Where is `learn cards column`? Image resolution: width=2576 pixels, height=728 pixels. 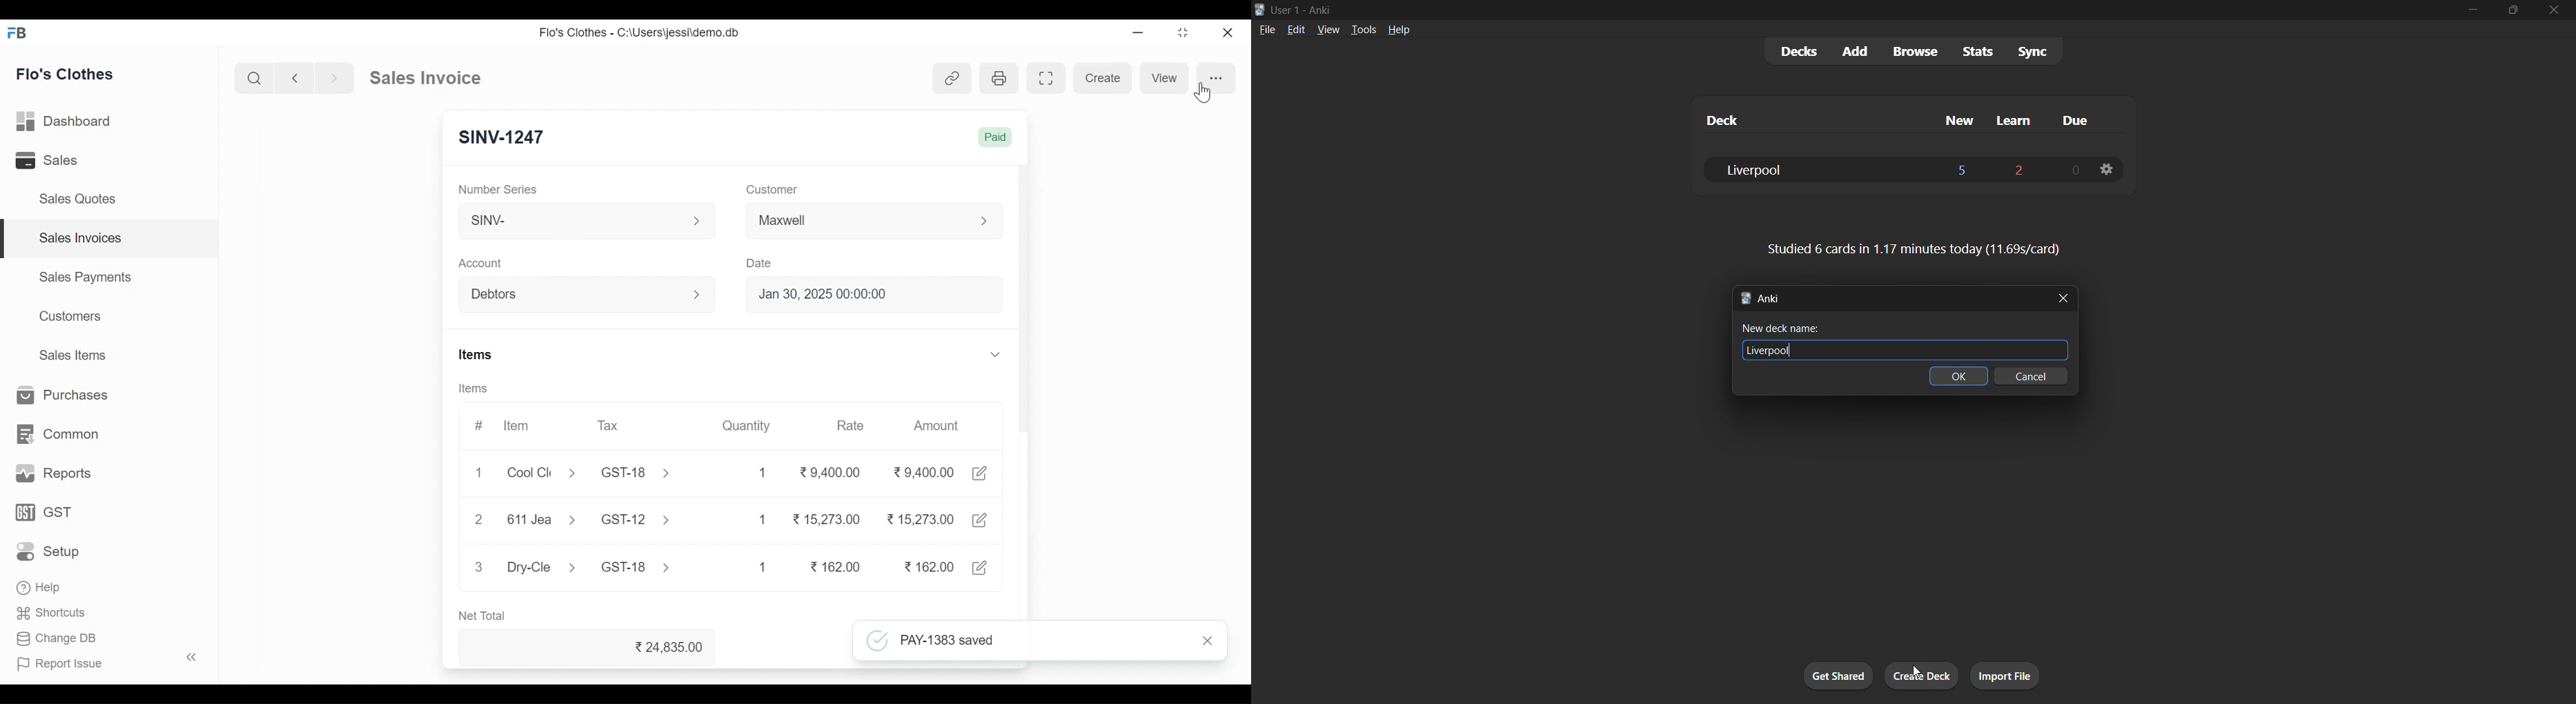
learn cards column is located at coordinates (2023, 121).